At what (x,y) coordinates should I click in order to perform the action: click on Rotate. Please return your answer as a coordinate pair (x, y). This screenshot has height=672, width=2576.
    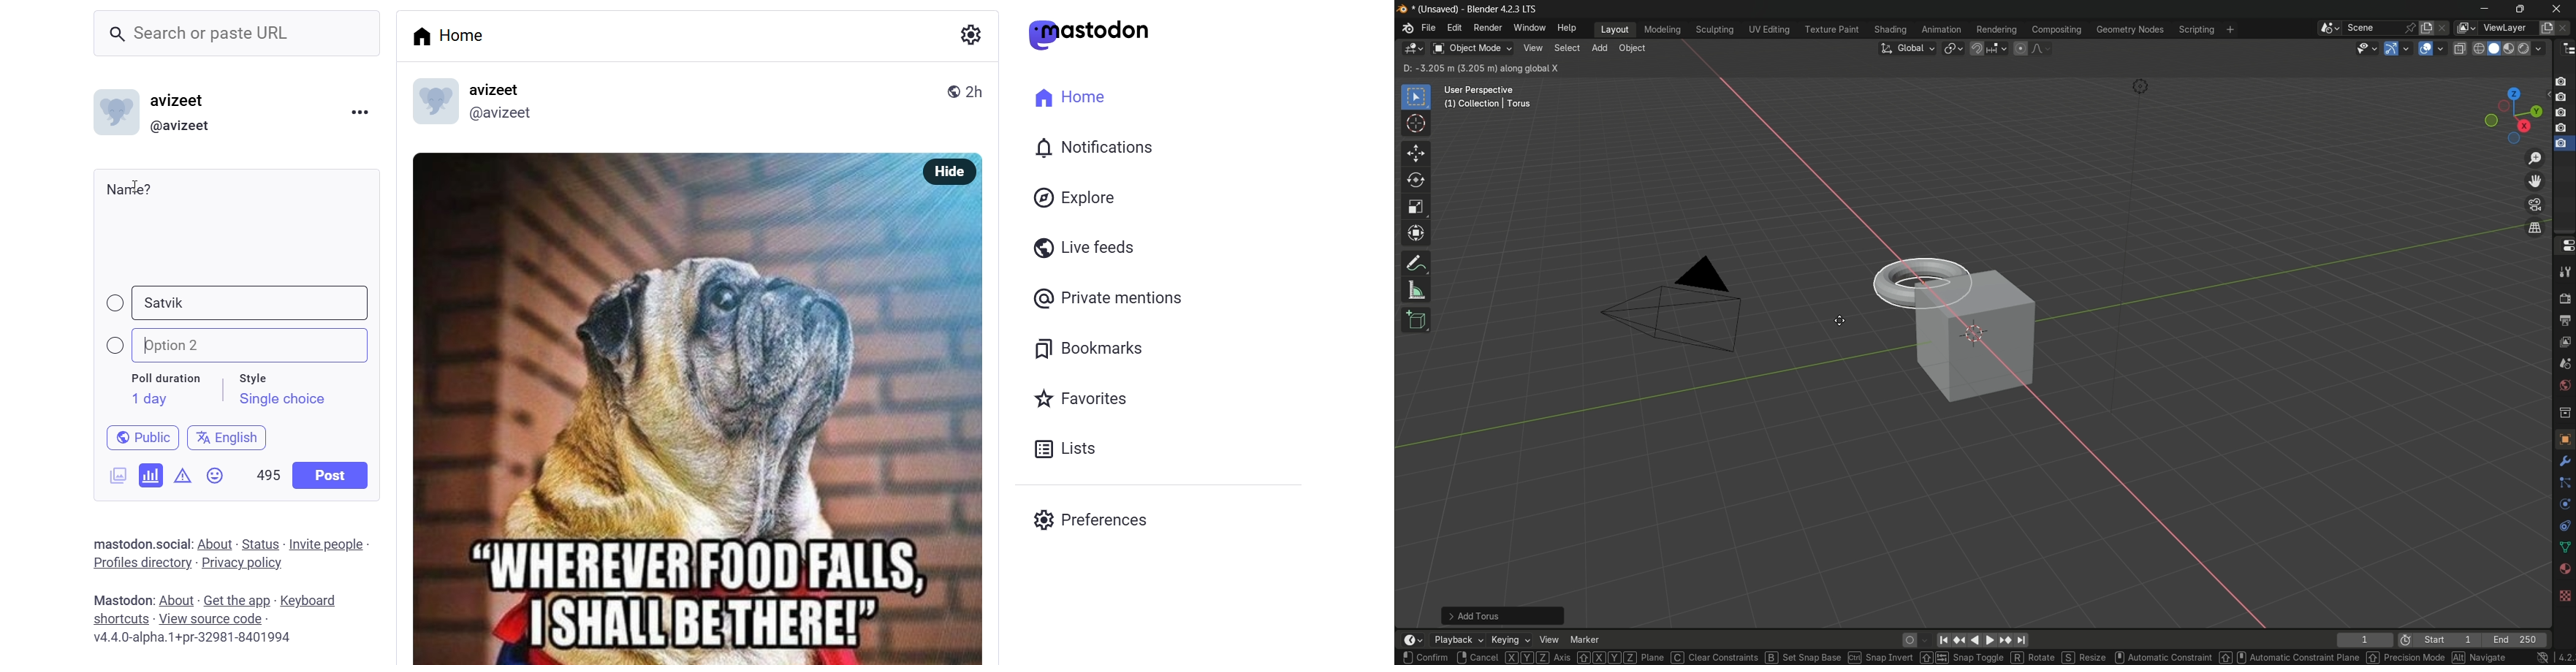
    Looking at the image, I should click on (2035, 657).